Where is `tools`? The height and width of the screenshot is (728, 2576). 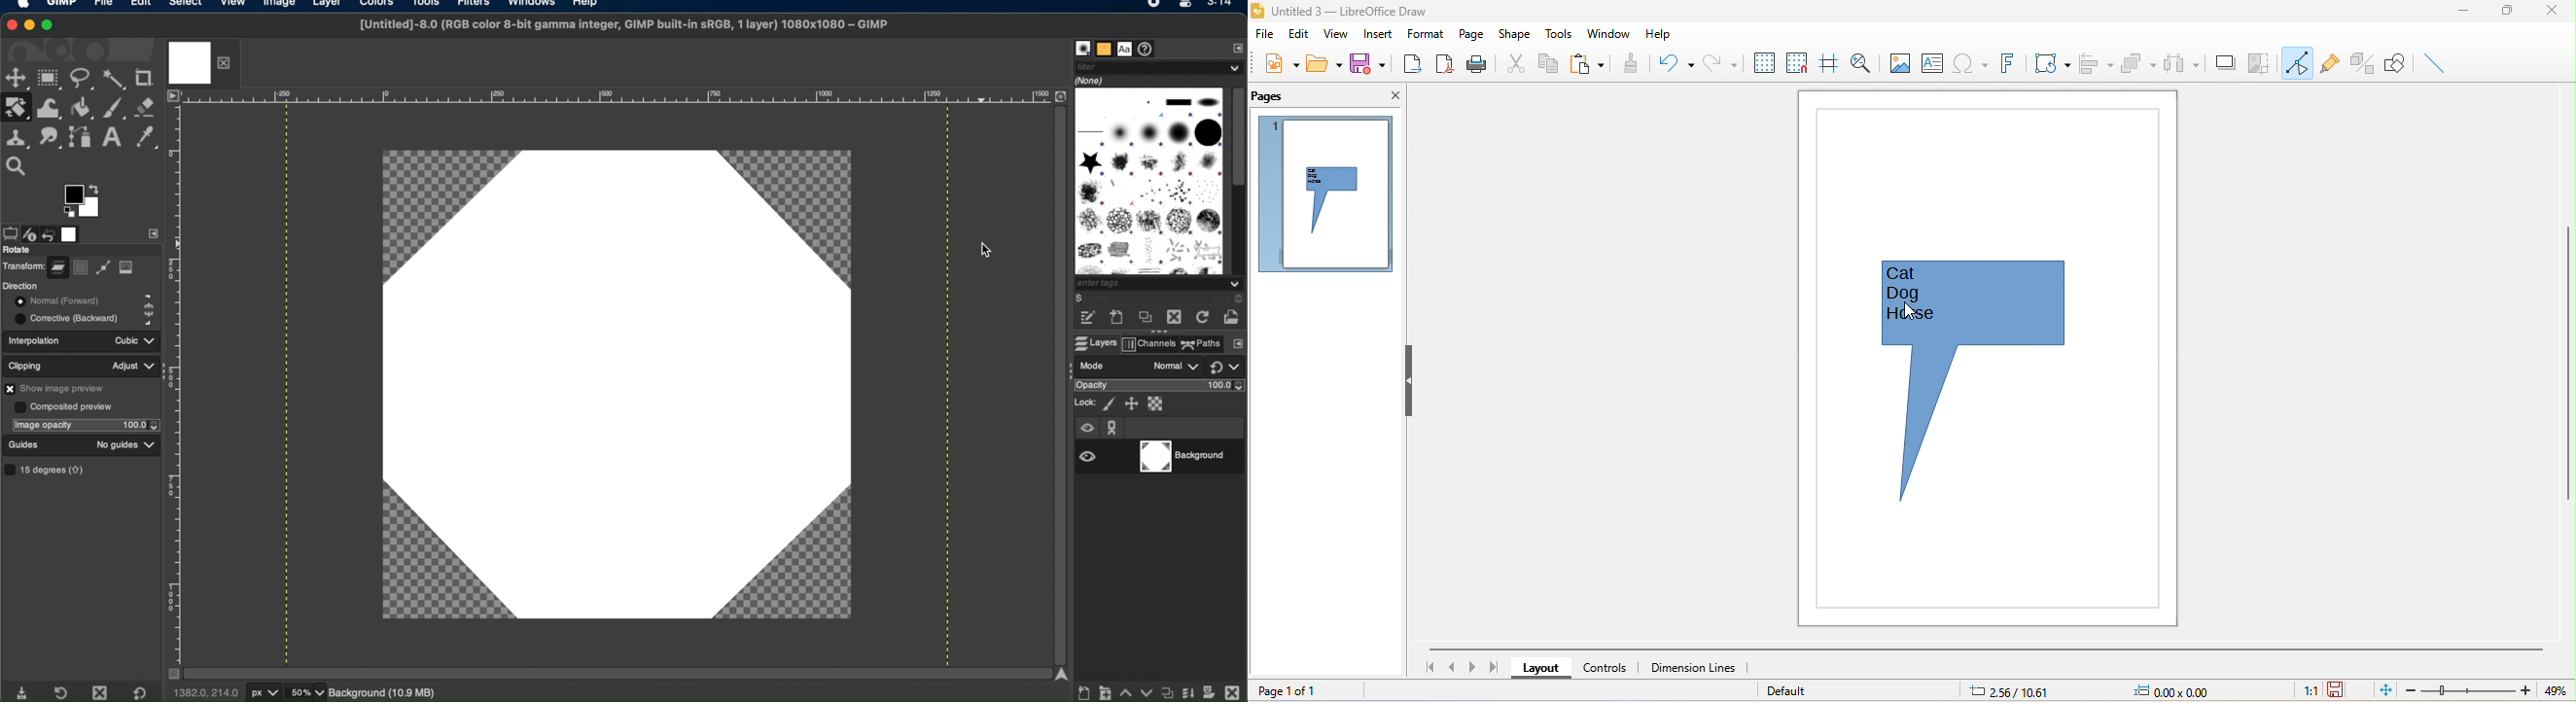 tools is located at coordinates (1562, 34).